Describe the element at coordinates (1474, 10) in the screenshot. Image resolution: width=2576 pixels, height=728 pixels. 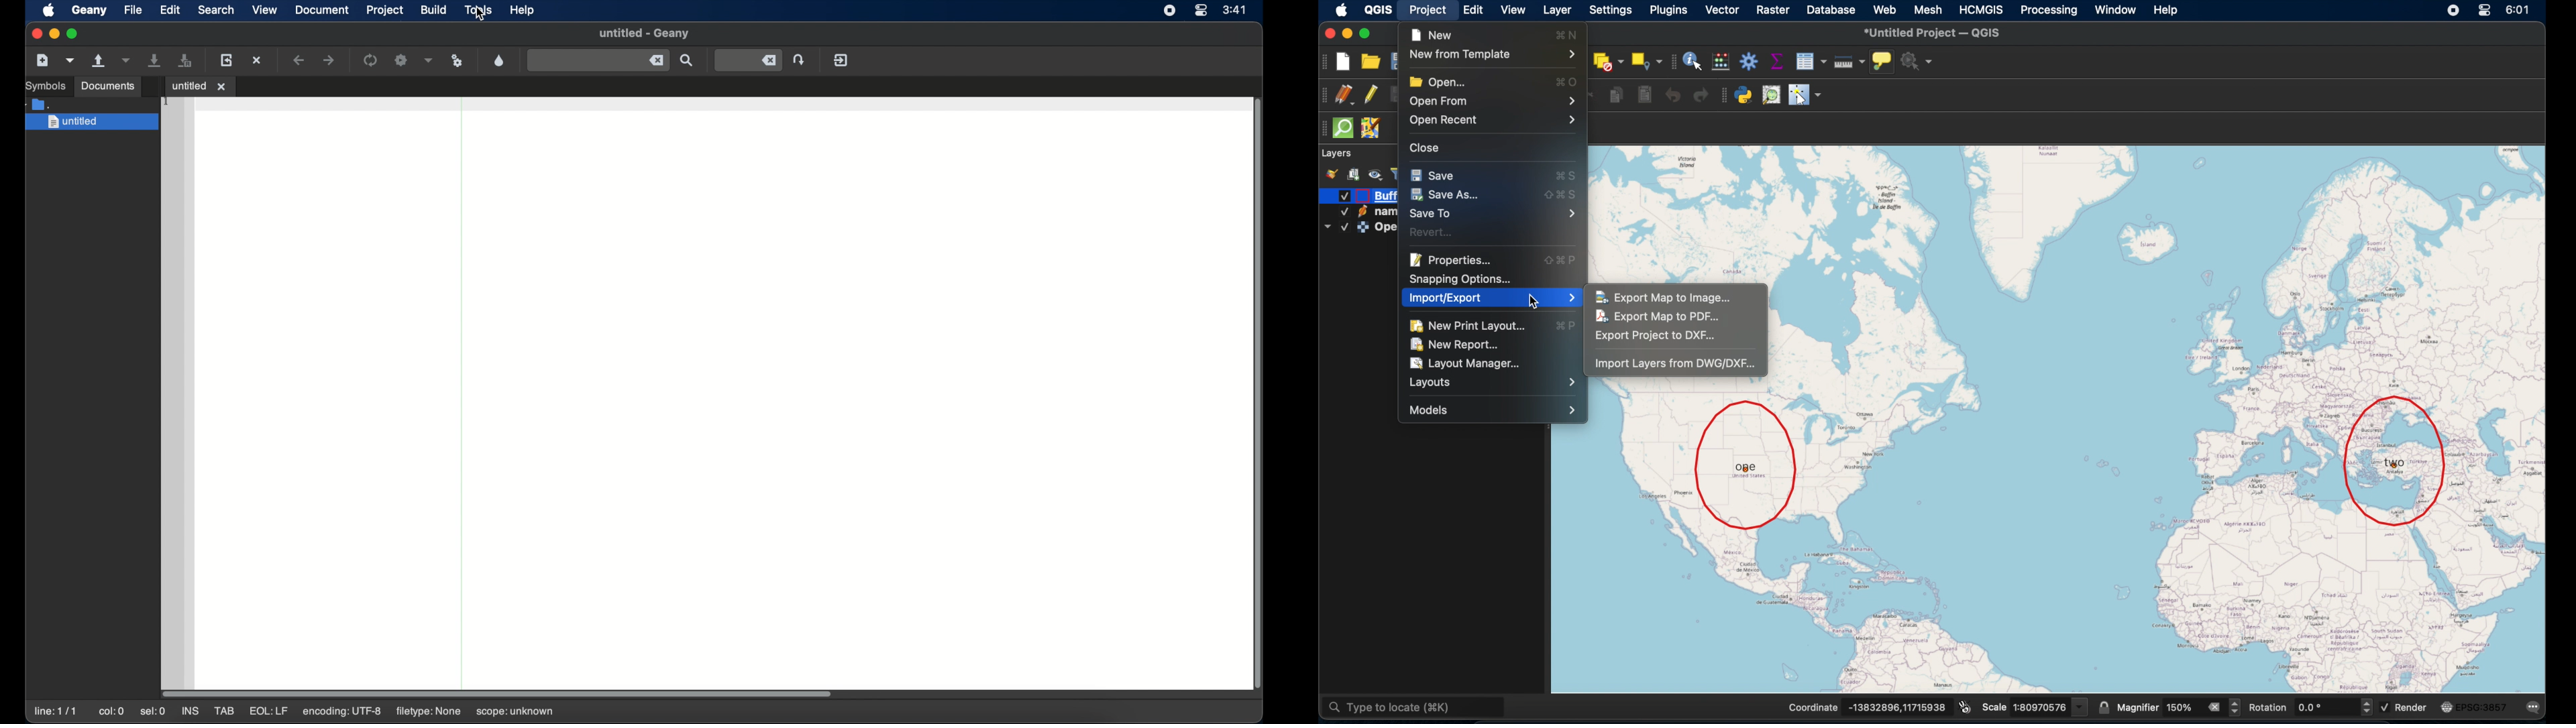
I see `edit` at that location.